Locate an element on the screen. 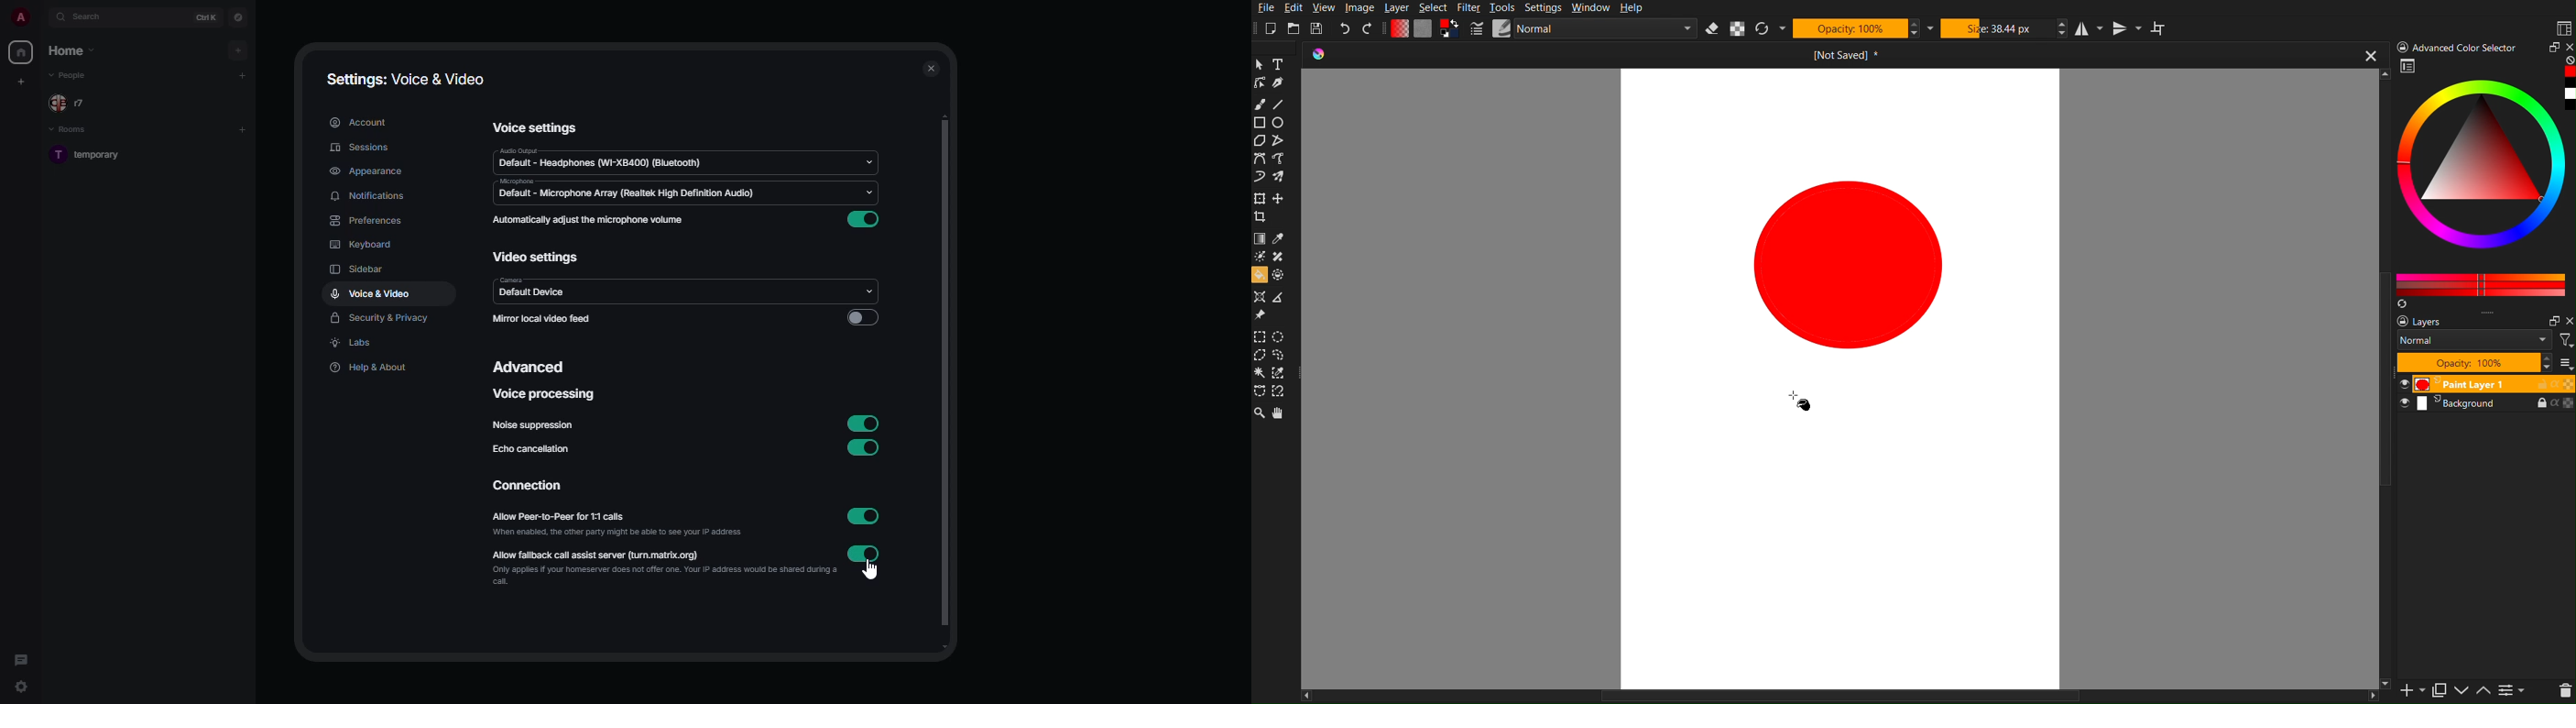 This screenshot has height=728, width=2576. Close is located at coordinates (2569, 48).